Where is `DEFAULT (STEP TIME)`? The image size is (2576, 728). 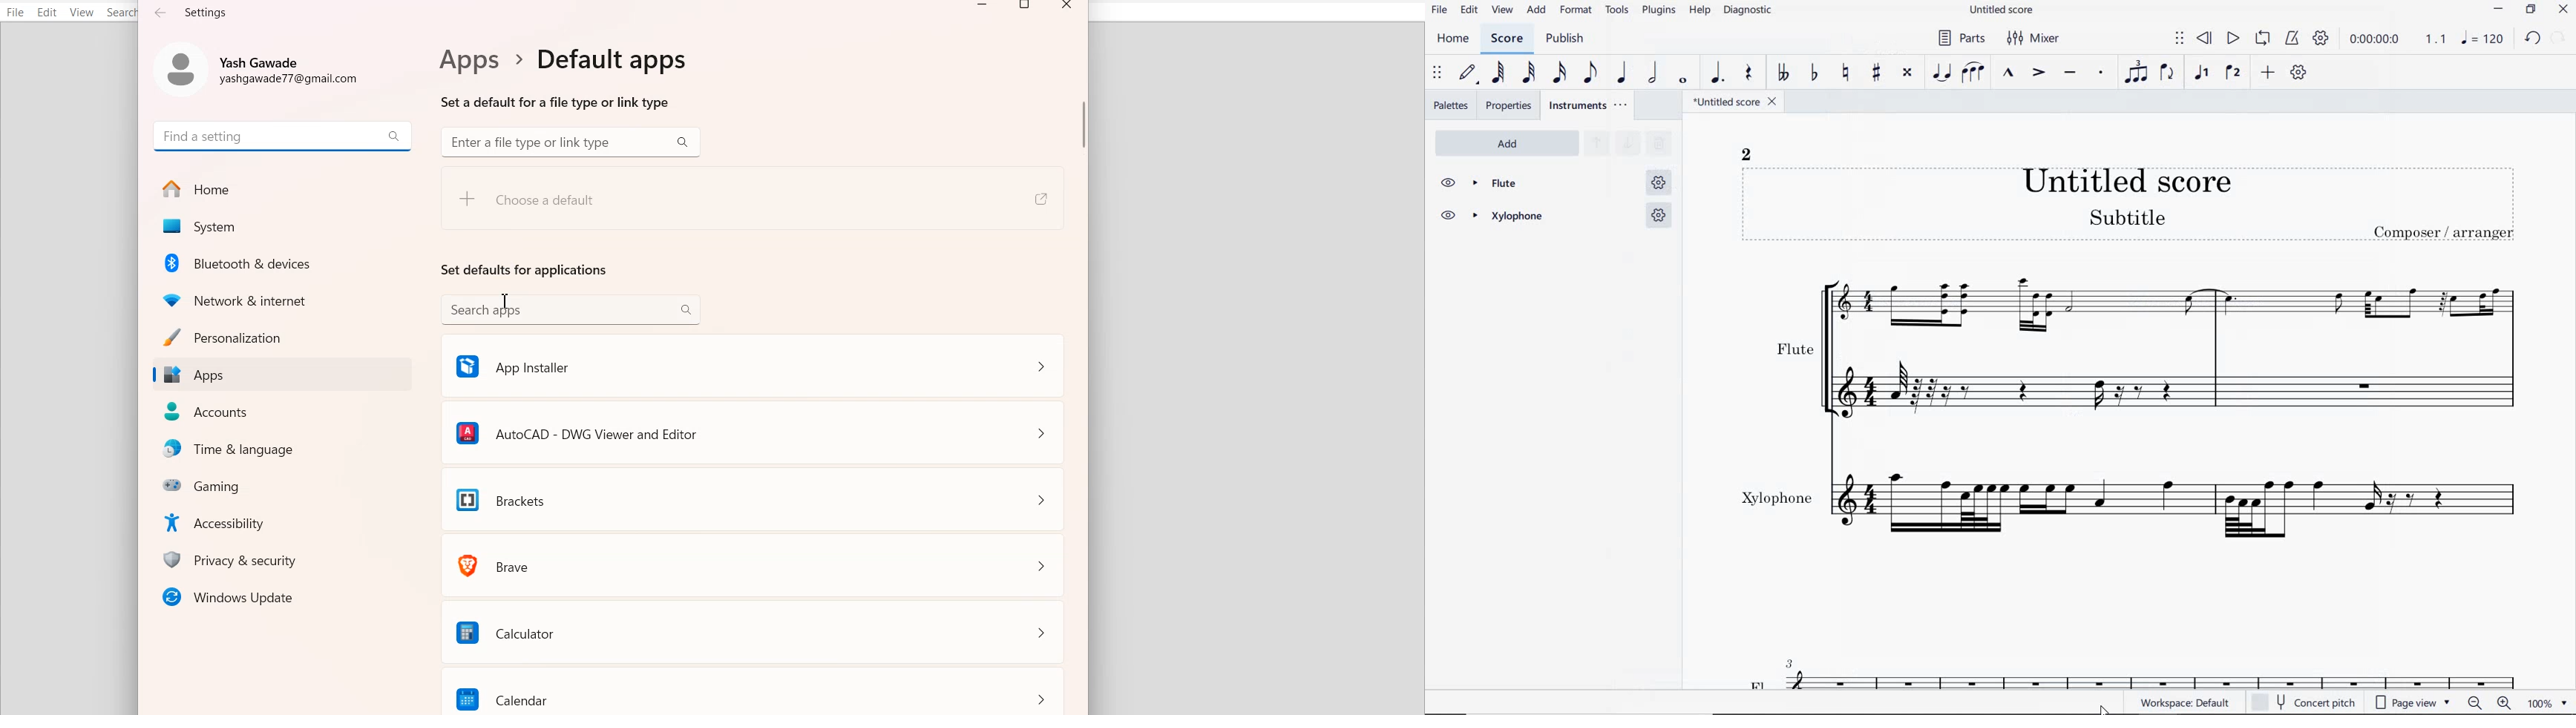 DEFAULT (STEP TIME) is located at coordinates (1468, 75).